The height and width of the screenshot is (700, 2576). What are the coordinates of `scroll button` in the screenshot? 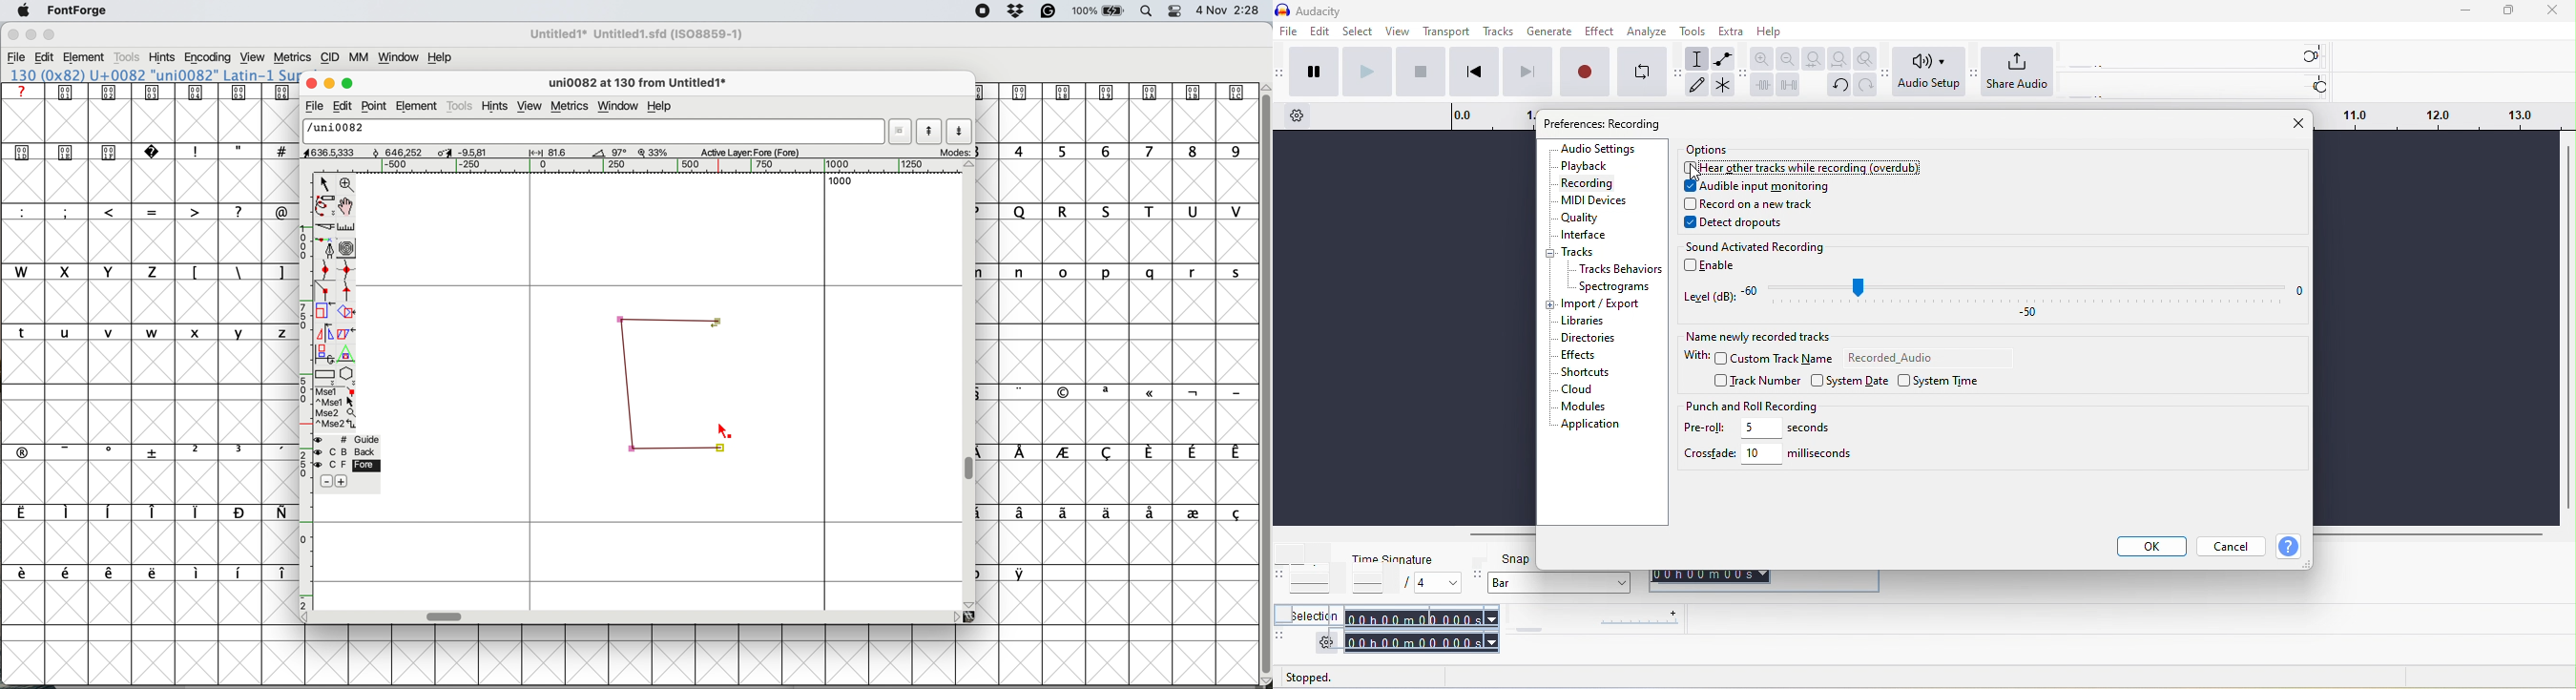 It's located at (956, 616).